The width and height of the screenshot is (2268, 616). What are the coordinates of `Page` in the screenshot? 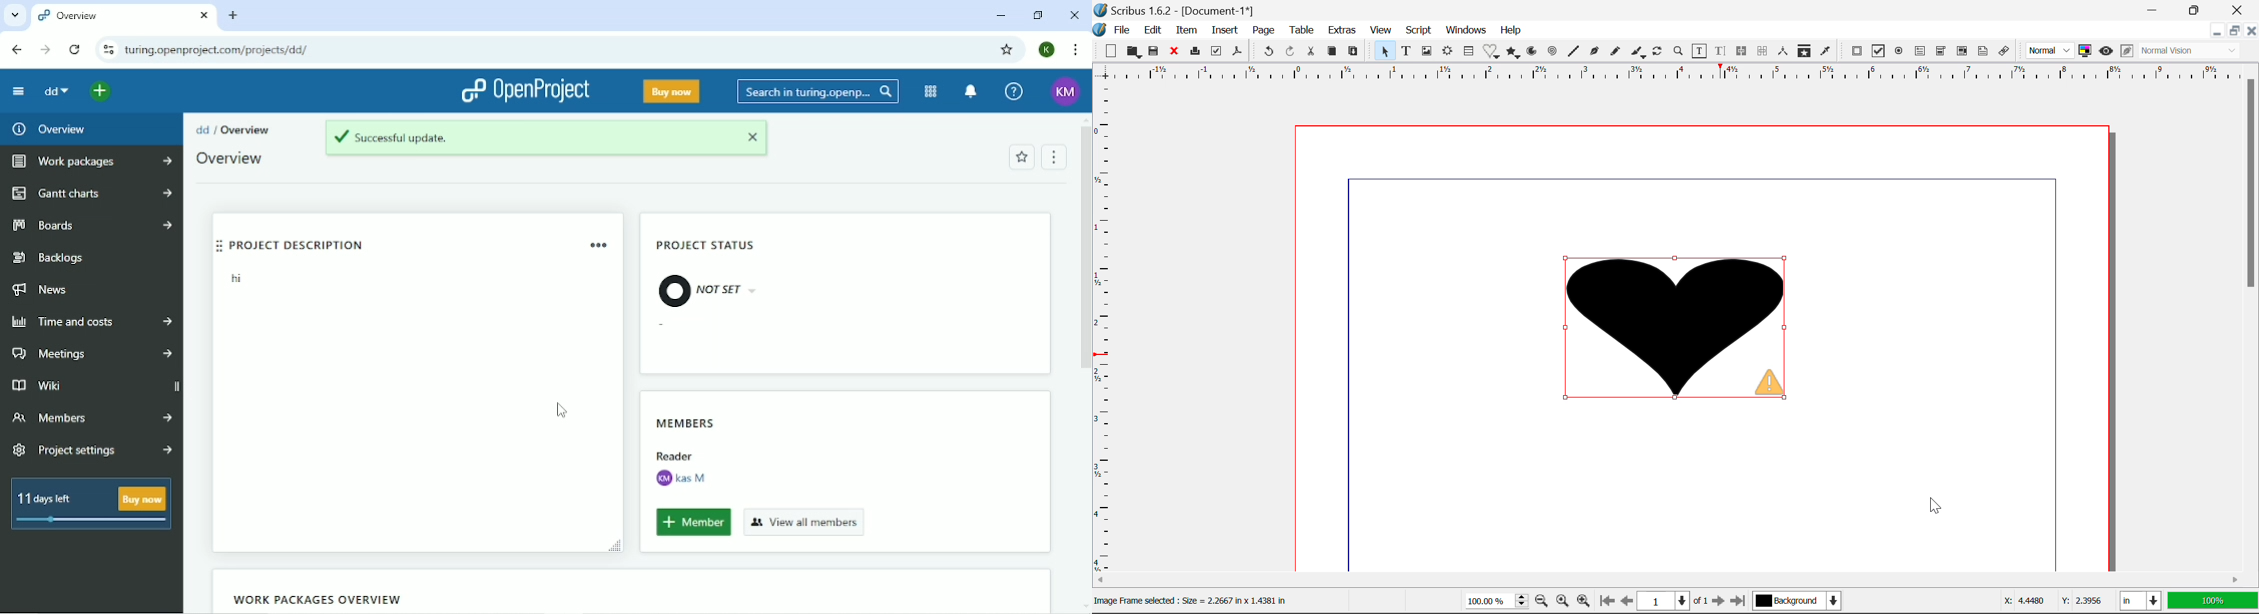 It's located at (1265, 30).